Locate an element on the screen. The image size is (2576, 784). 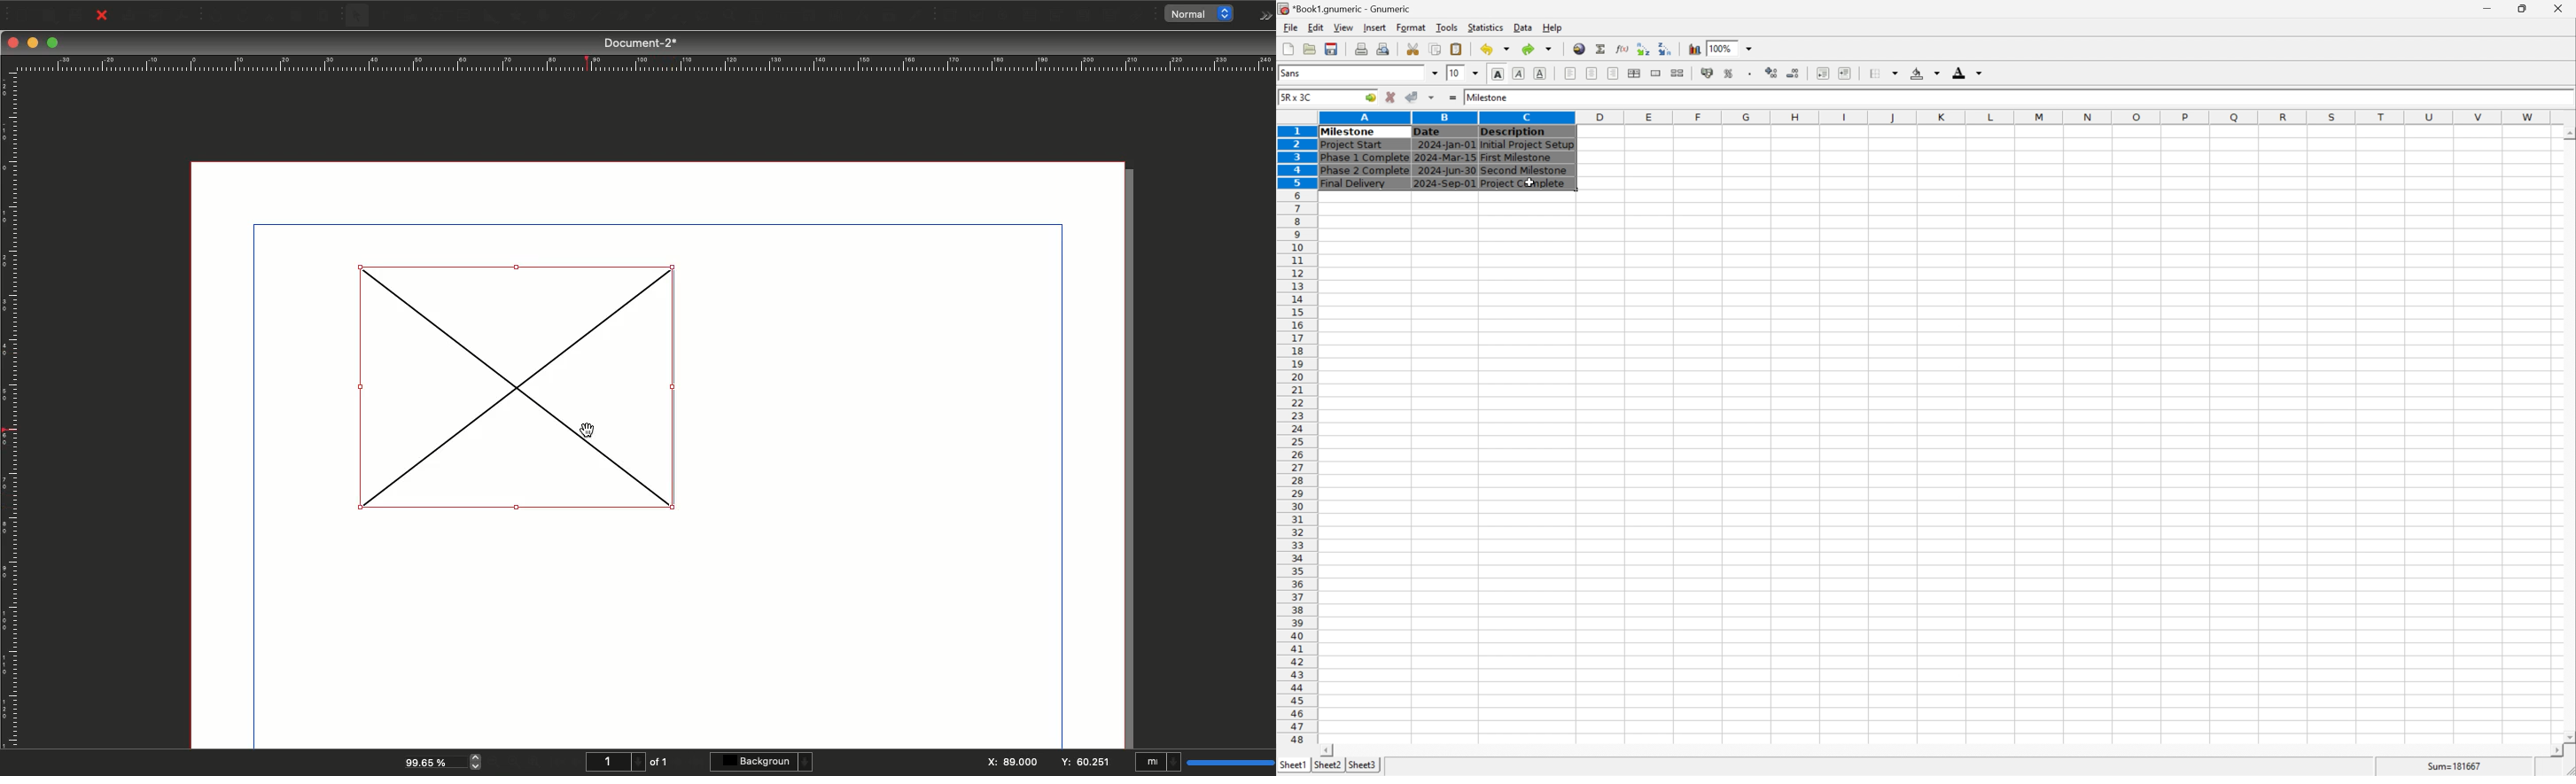
of 1 is located at coordinates (659, 762).